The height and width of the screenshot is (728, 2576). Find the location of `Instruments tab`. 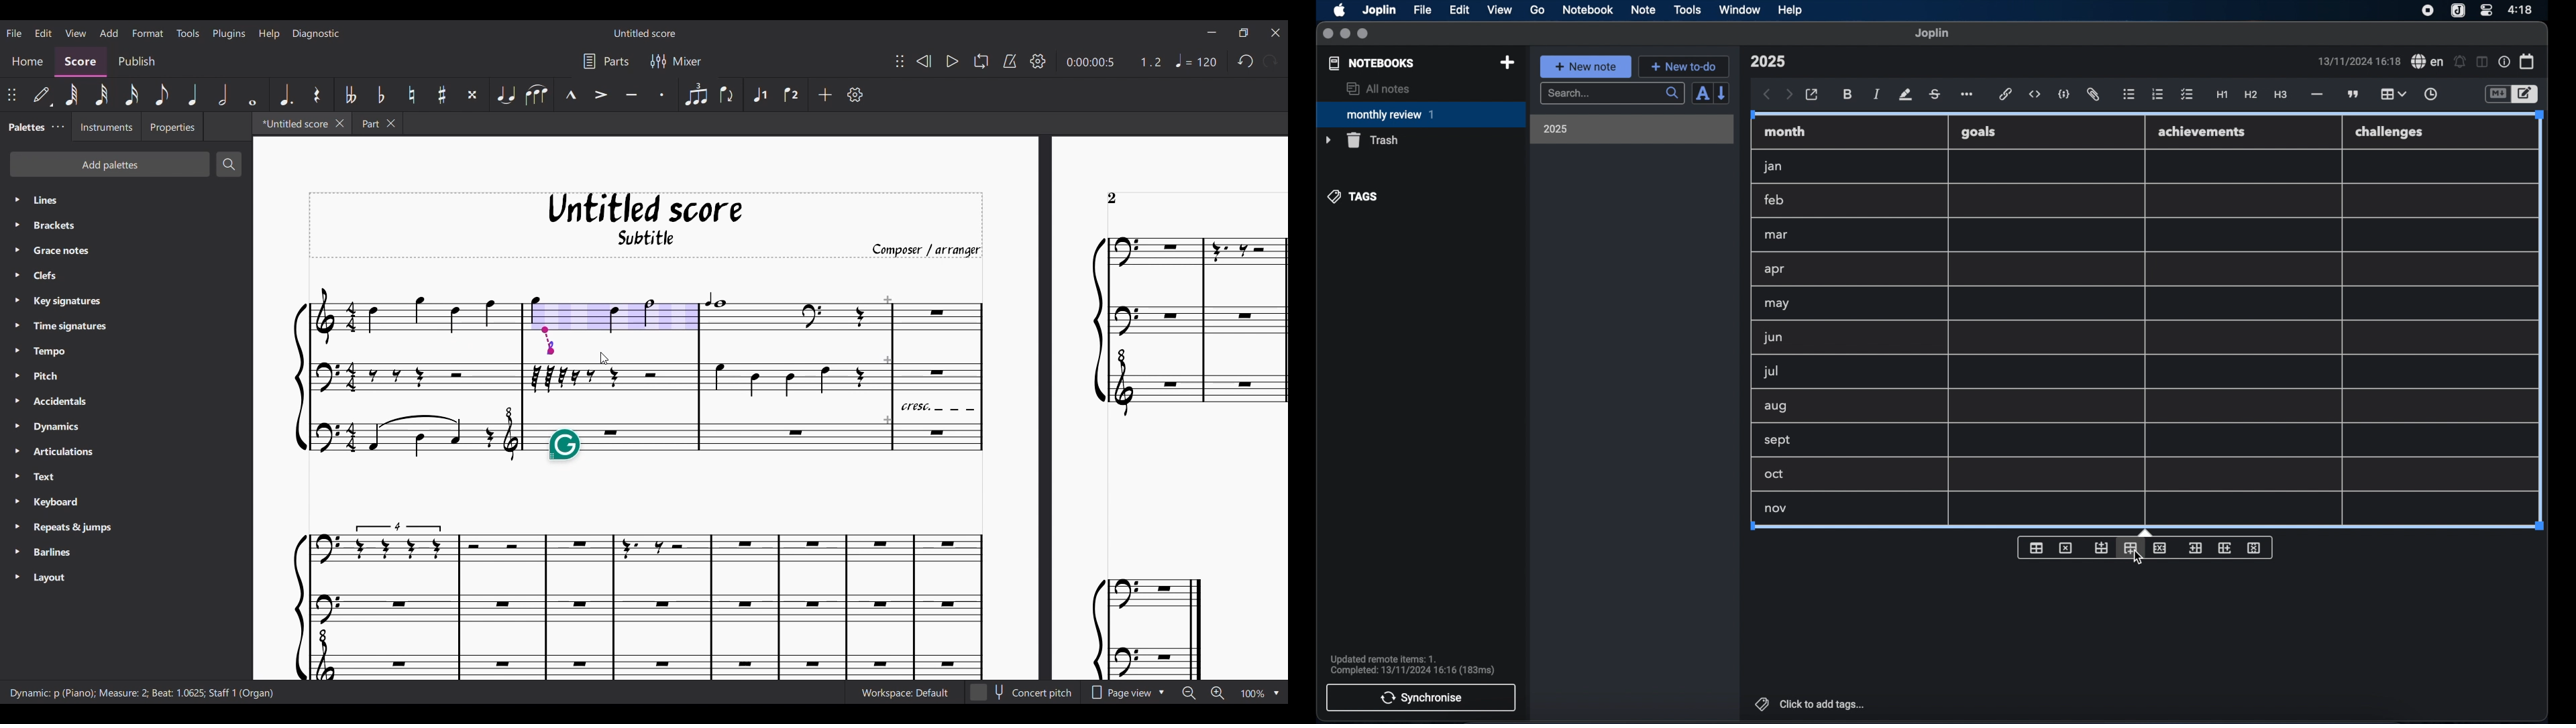

Instruments tab is located at coordinates (107, 126).